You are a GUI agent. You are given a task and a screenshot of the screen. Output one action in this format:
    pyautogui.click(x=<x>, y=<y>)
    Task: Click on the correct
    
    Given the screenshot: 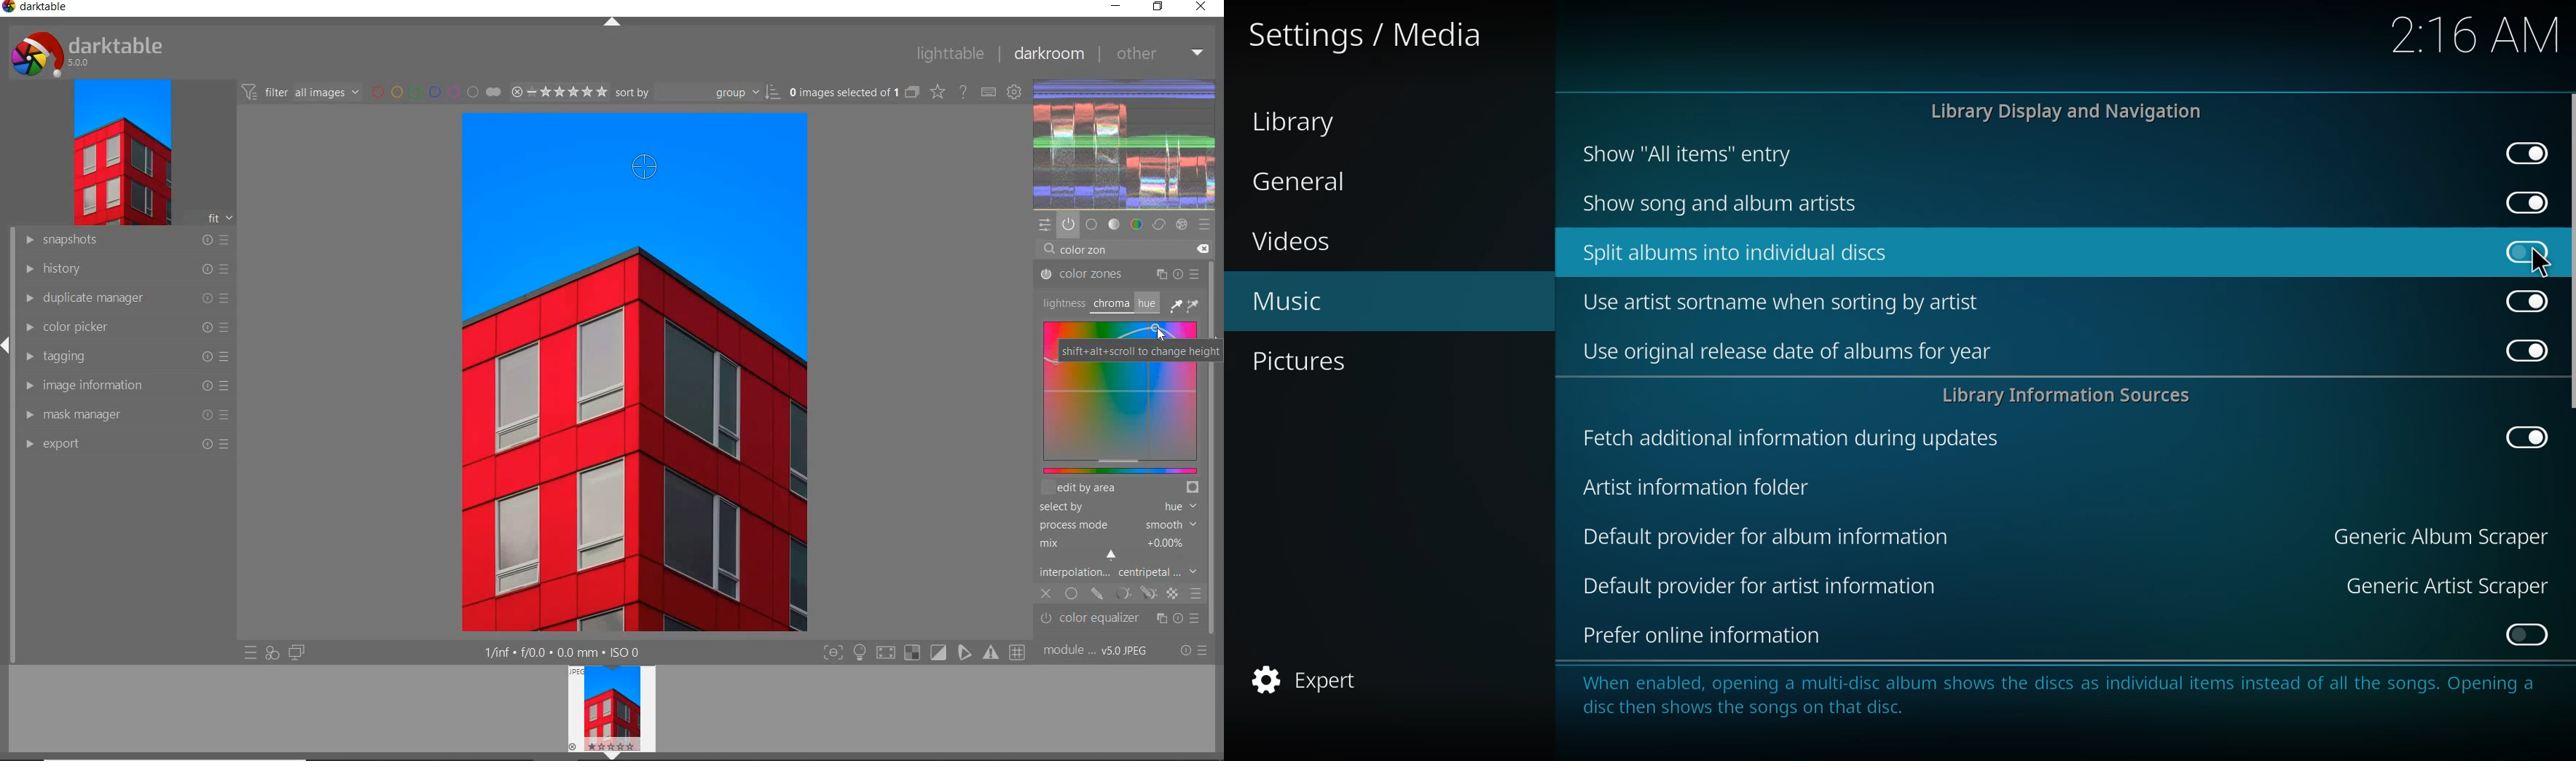 What is the action you would take?
    pyautogui.click(x=1159, y=225)
    